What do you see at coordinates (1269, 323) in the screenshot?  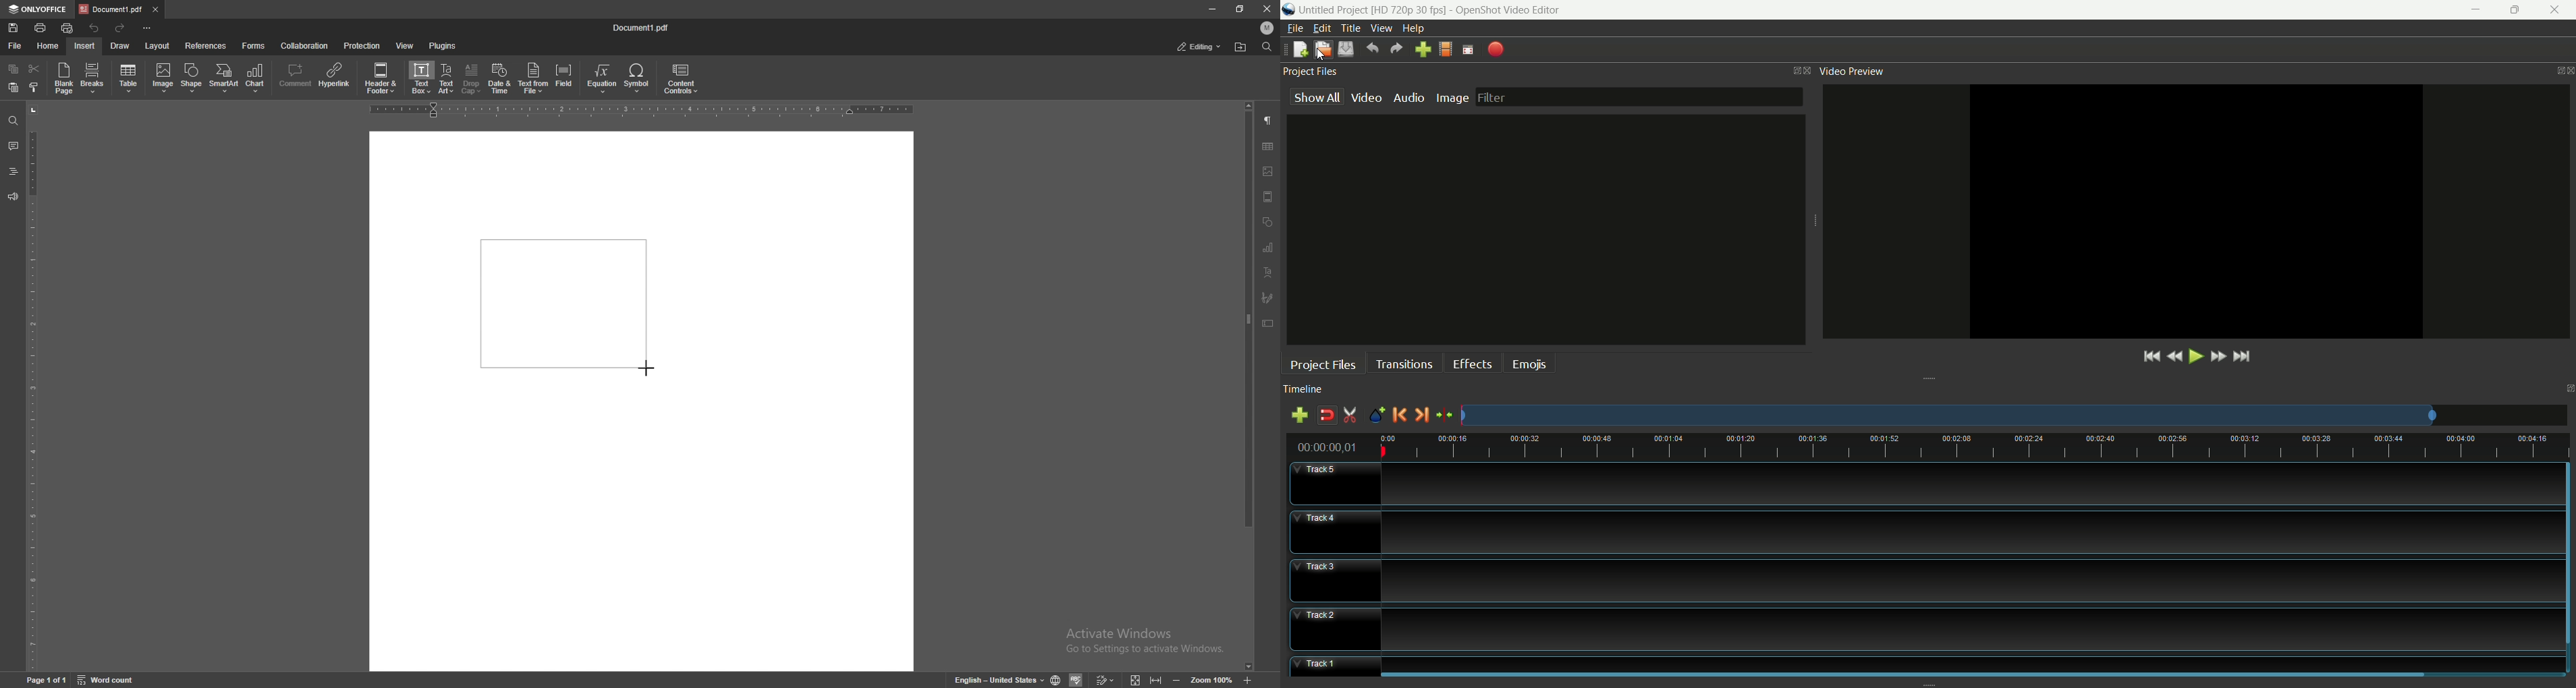 I see `text box` at bounding box center [1269, 323].